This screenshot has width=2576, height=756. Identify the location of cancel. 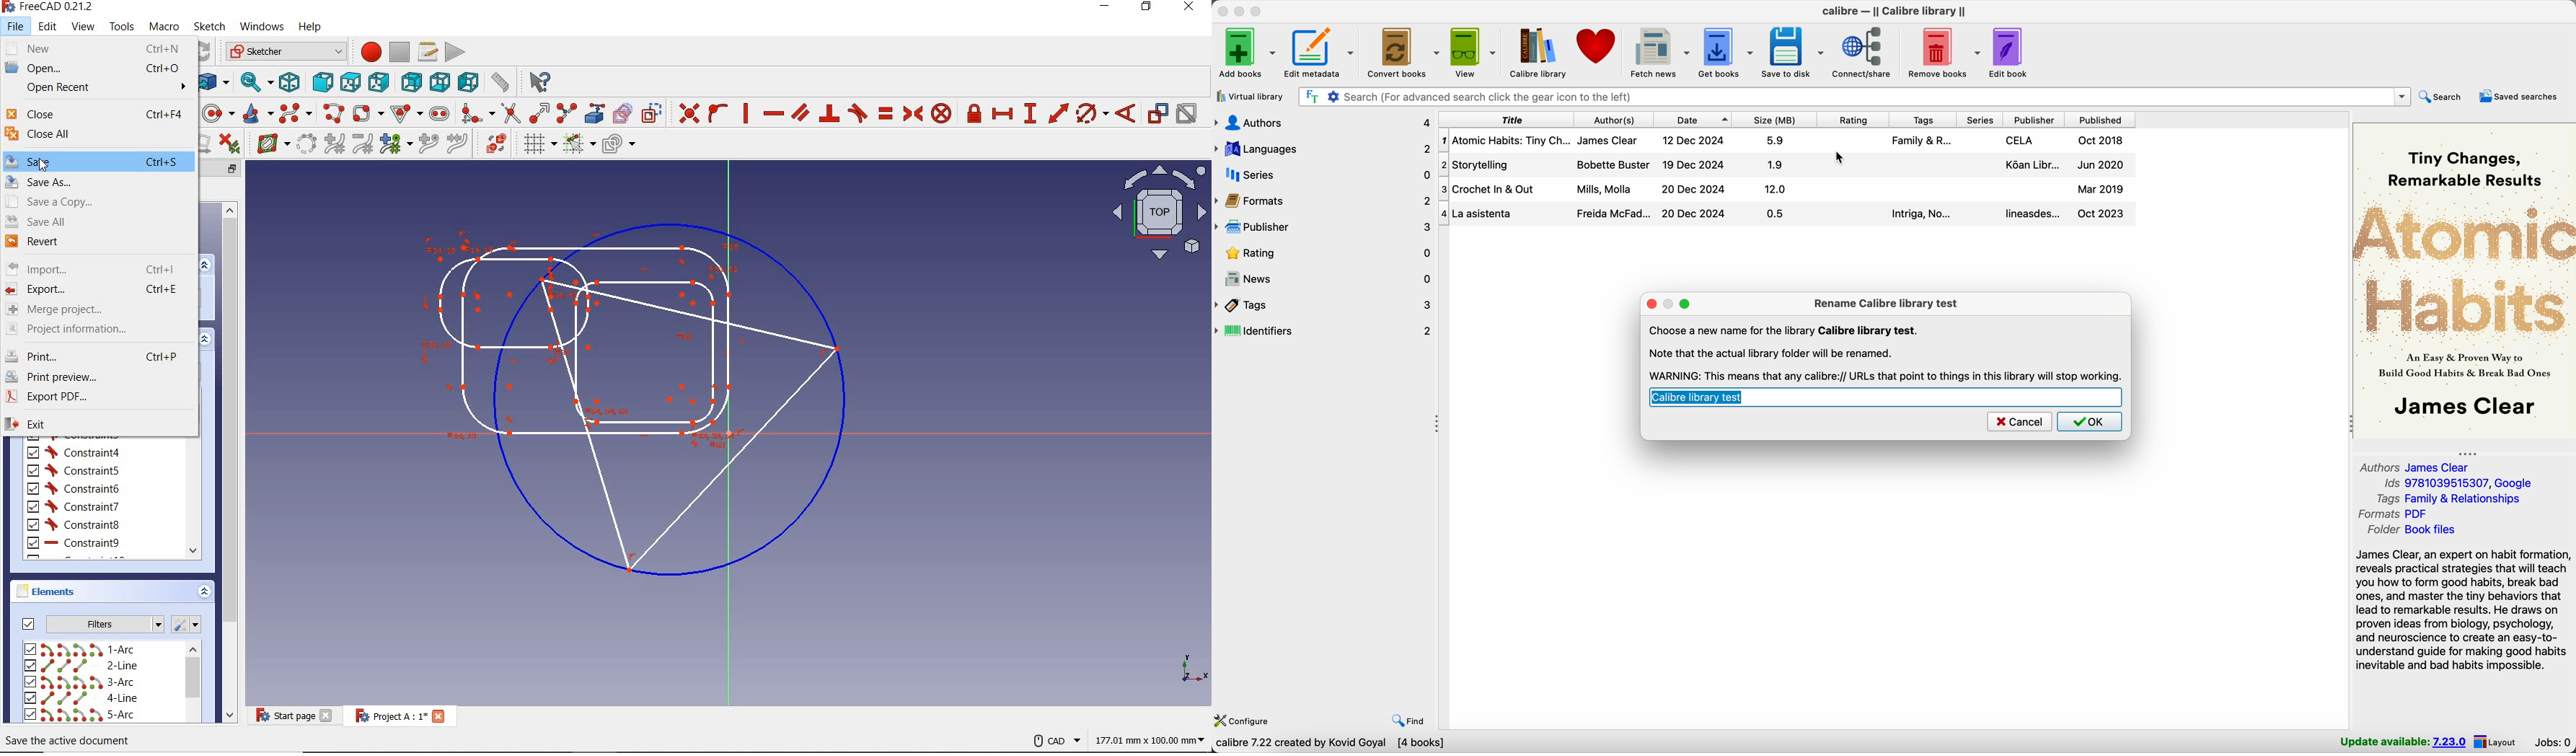
(2019, 422).